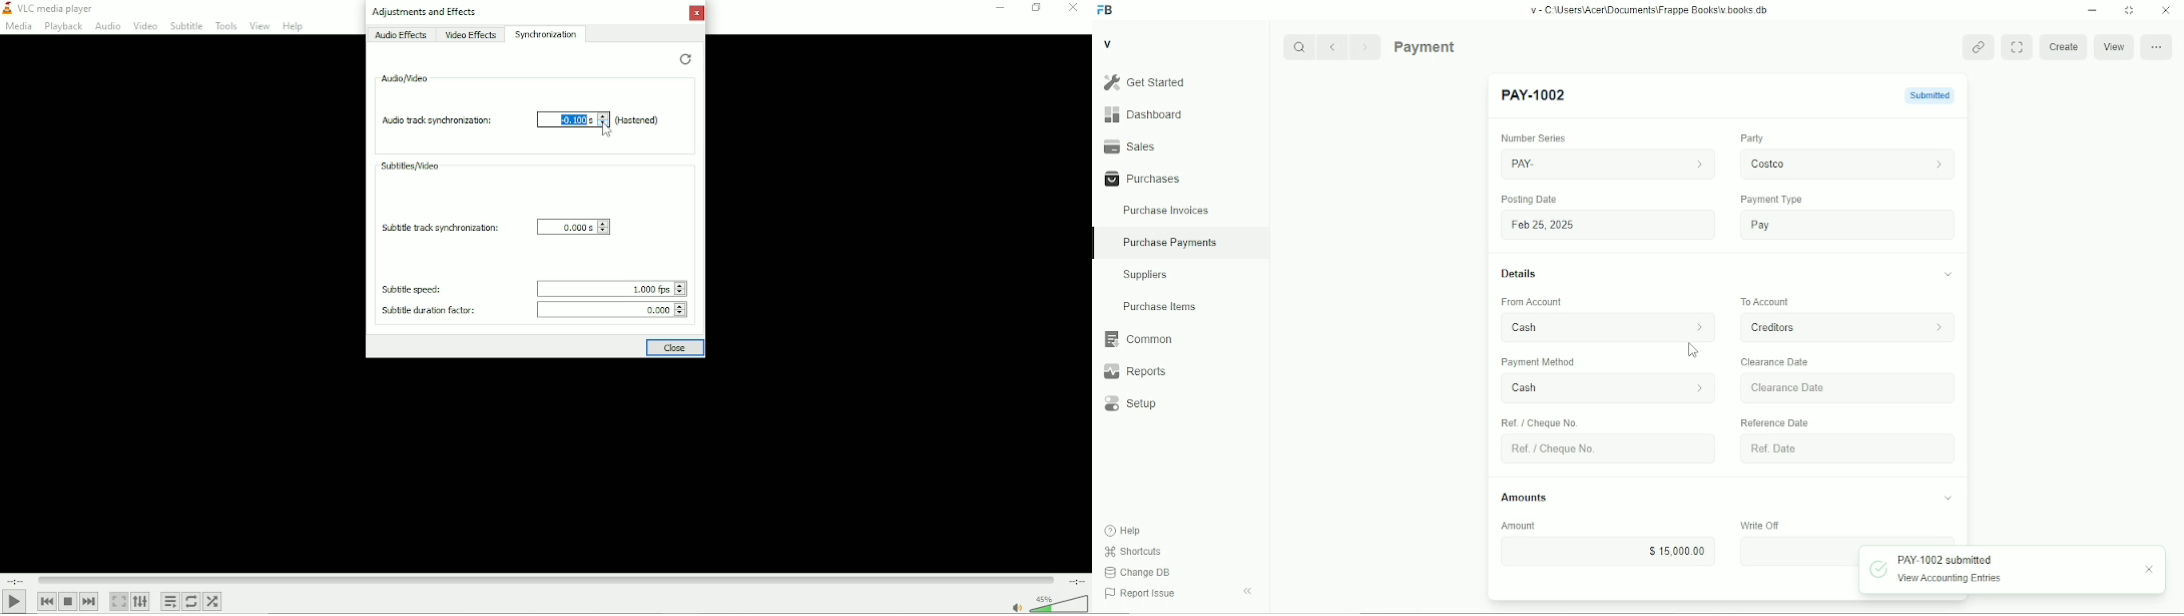 The image size is (2184, 616). Describe the element at coordinates (140, 602) in the screenshot. I see `Show extended settings` at that location.